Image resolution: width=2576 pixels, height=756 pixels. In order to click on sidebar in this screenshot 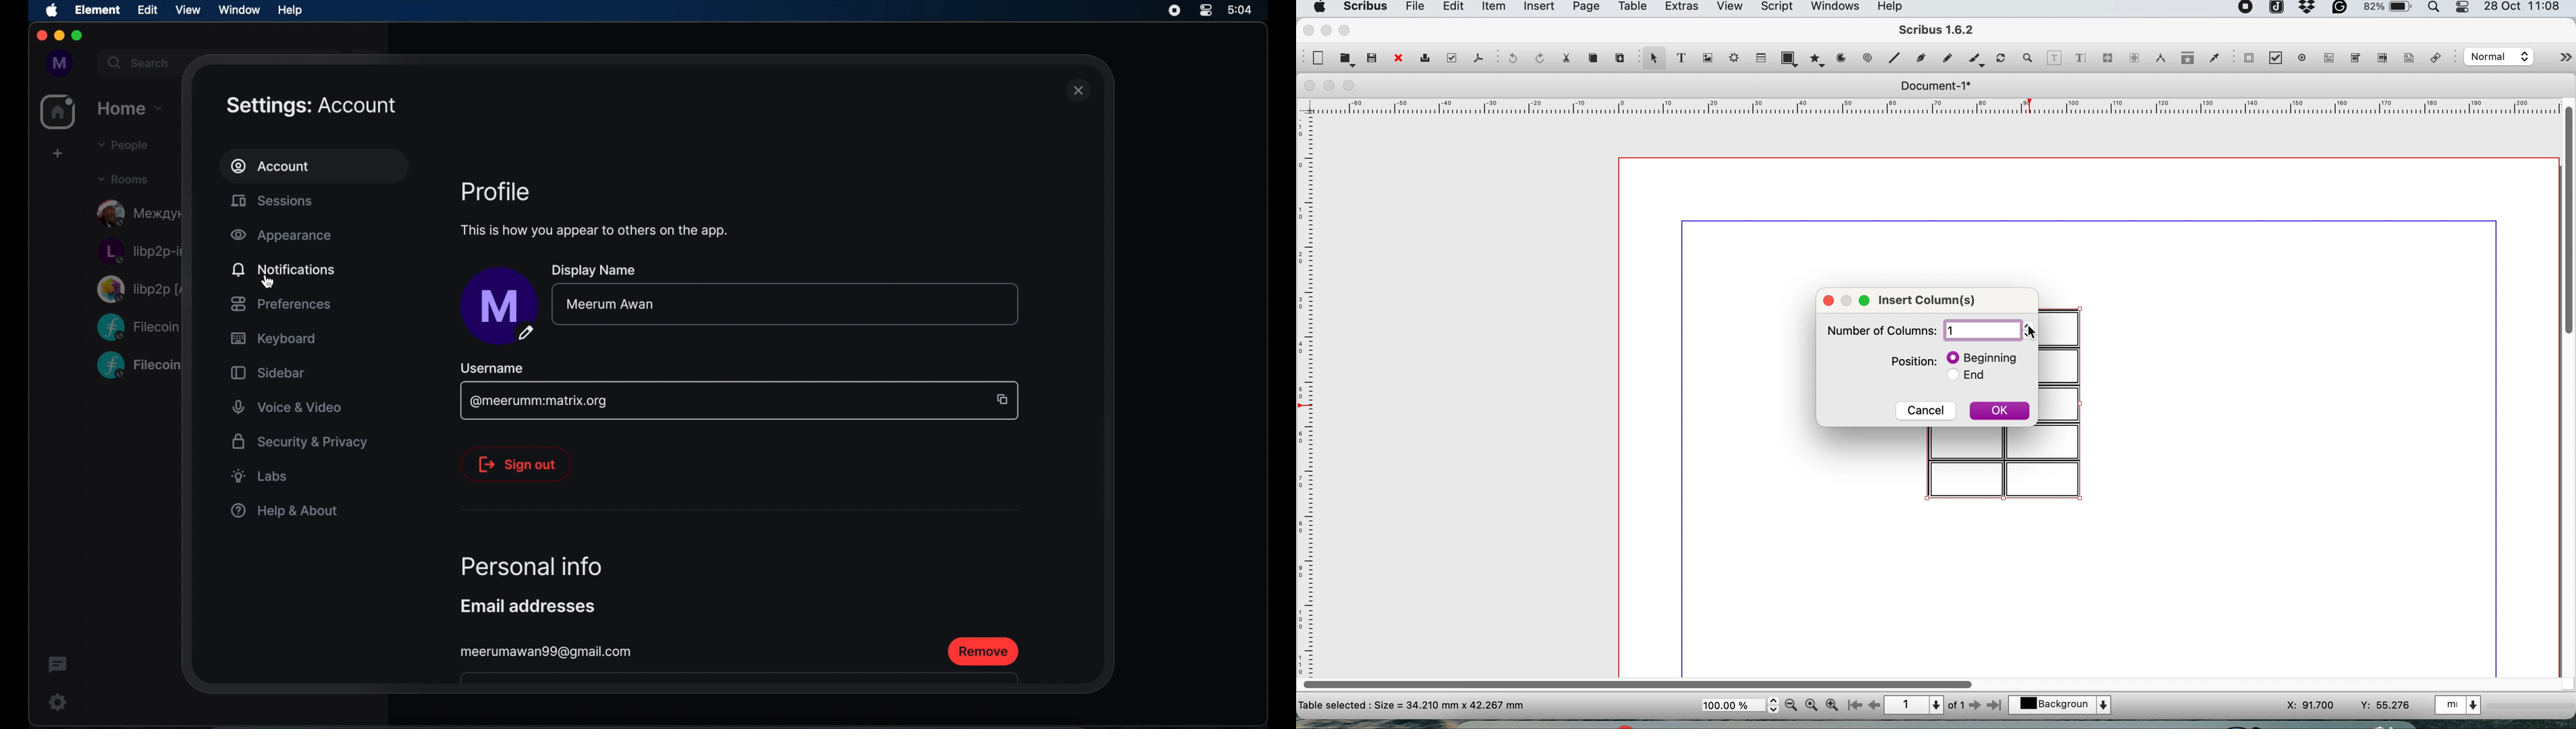, I will do `click(267, 373)`.